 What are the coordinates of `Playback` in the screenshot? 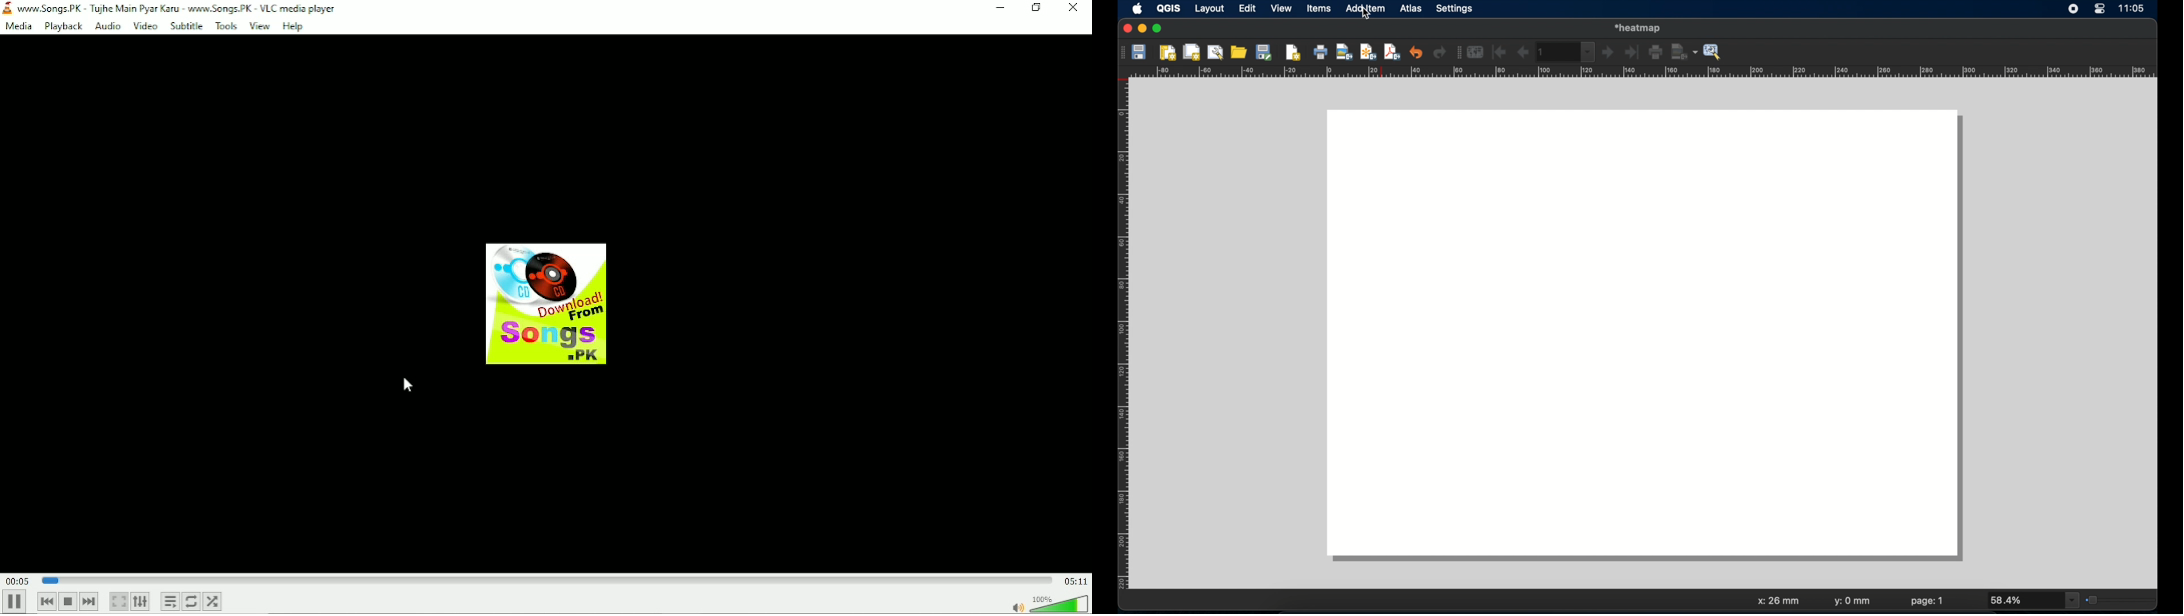 It's located at (63, 27).